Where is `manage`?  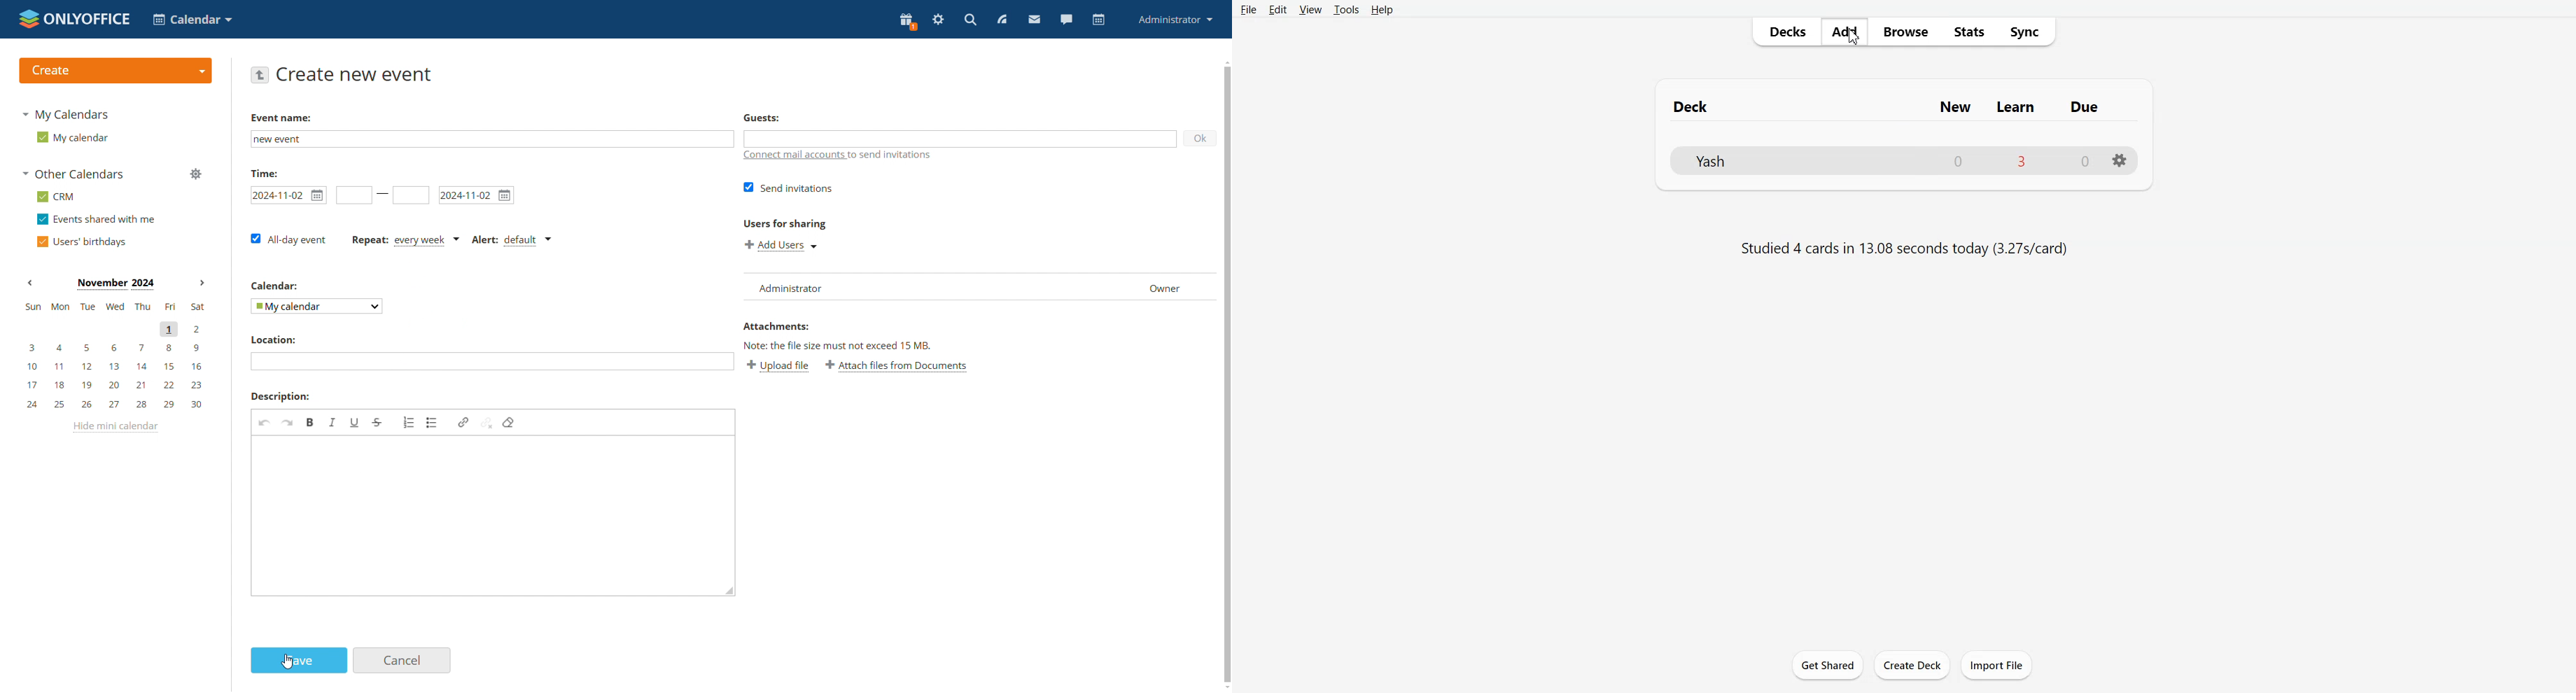
manage is located at coordinates (195, 175).